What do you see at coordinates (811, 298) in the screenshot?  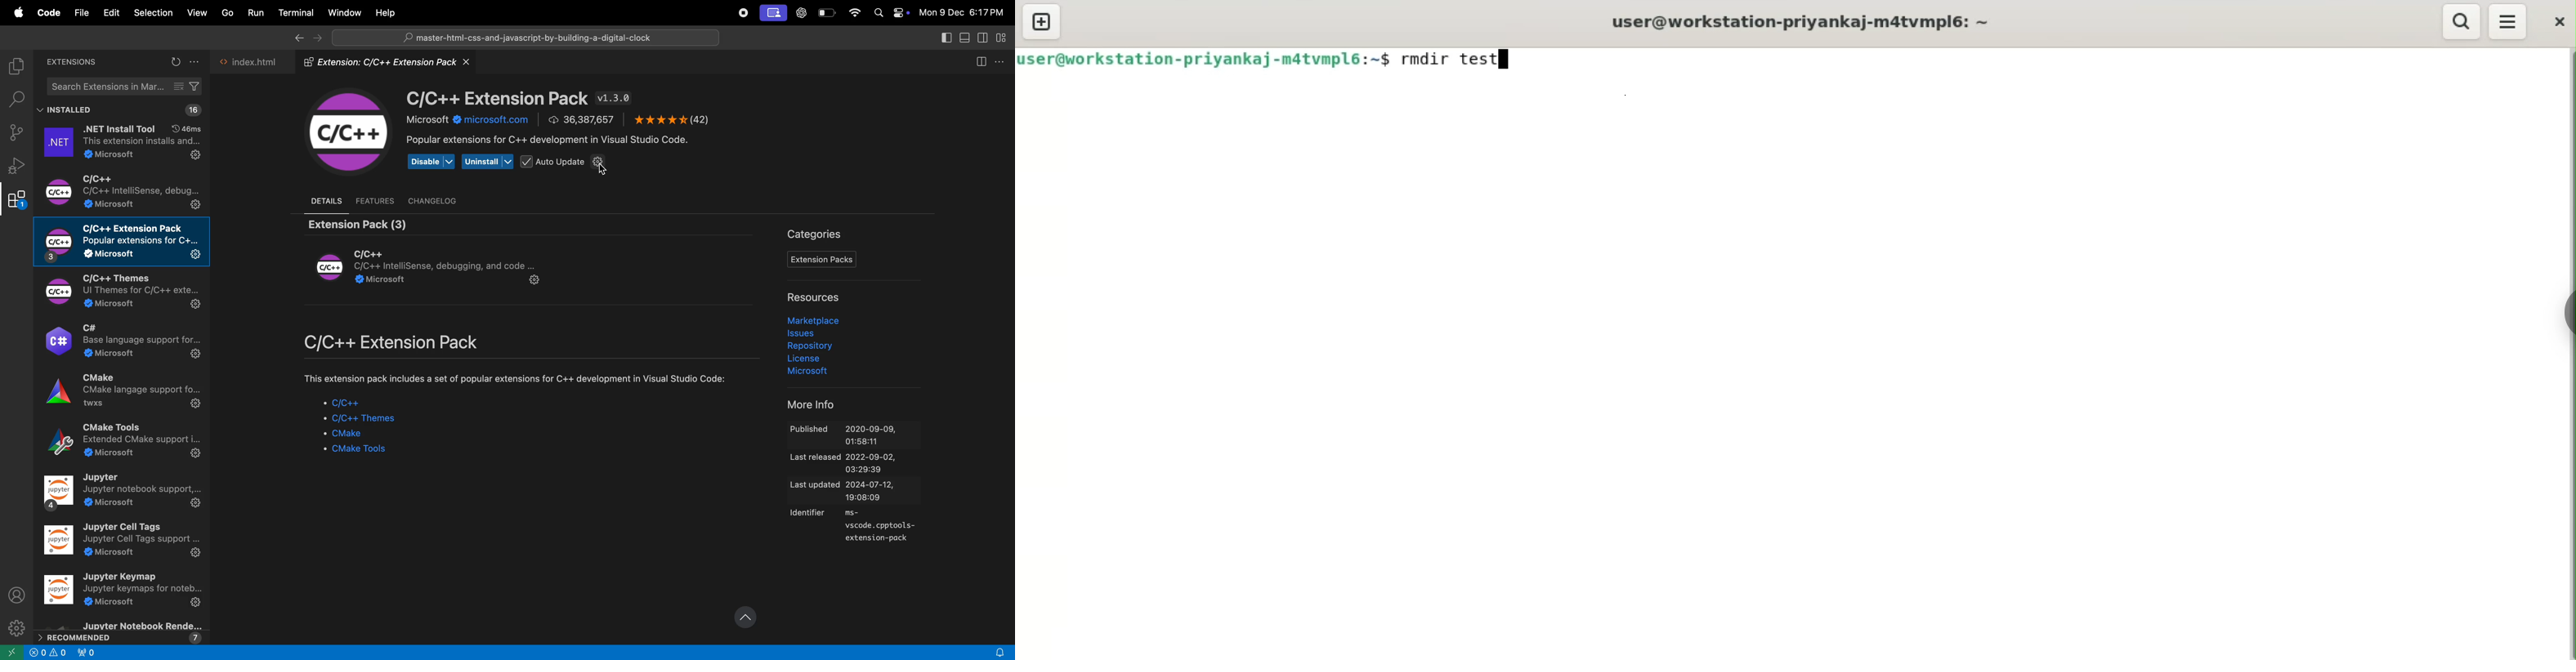 I see `resources` at bounding box center [811, 298].